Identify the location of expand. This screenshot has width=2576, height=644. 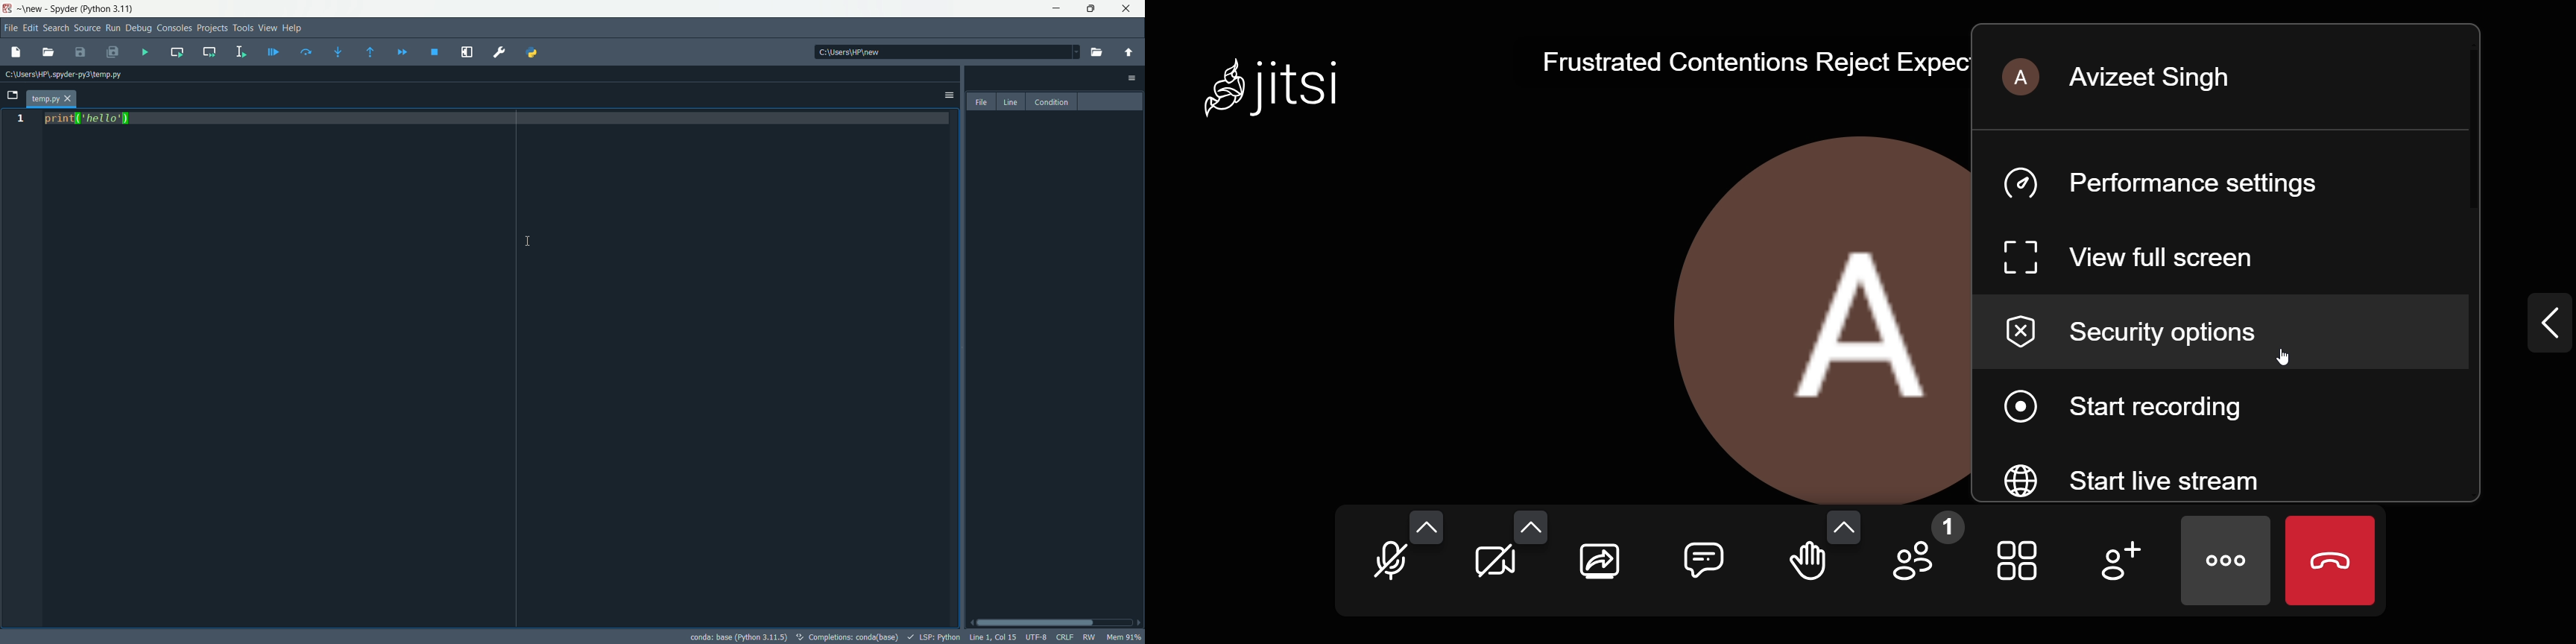
(2535, 321).